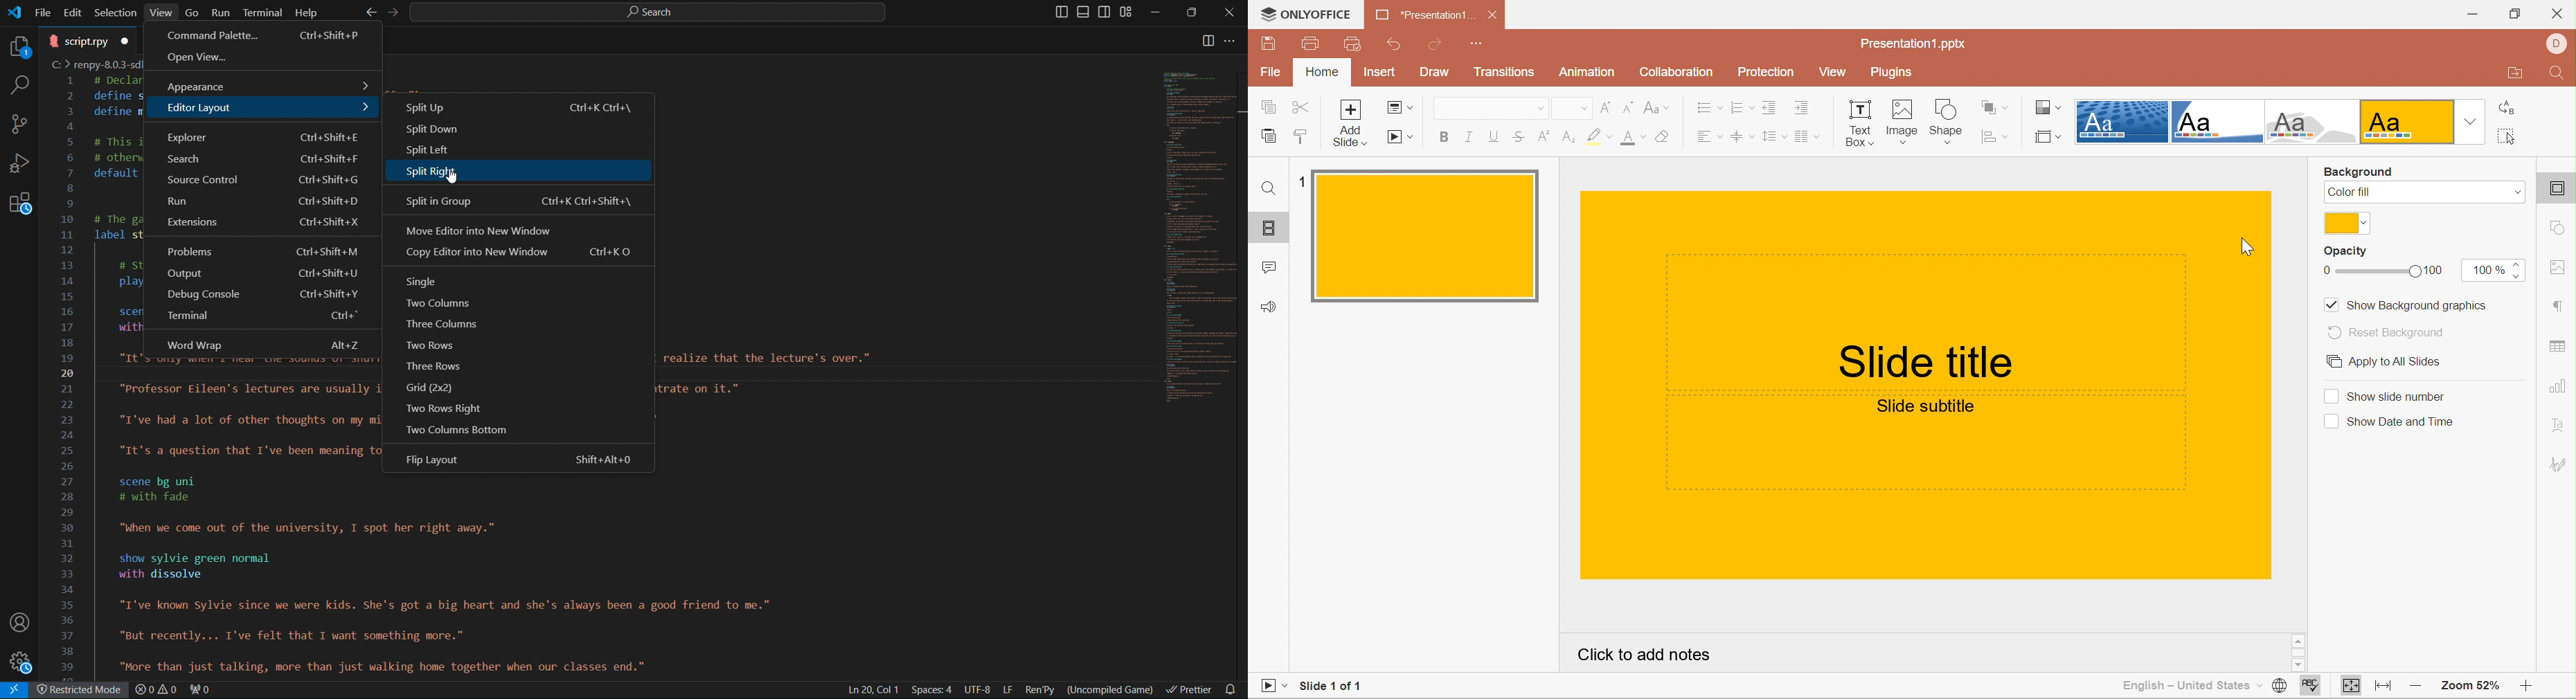 The image size is (2576, 700). Describe the element at coordinates (2387, 395) in the screenshot. I see `Show slide number` at that location.